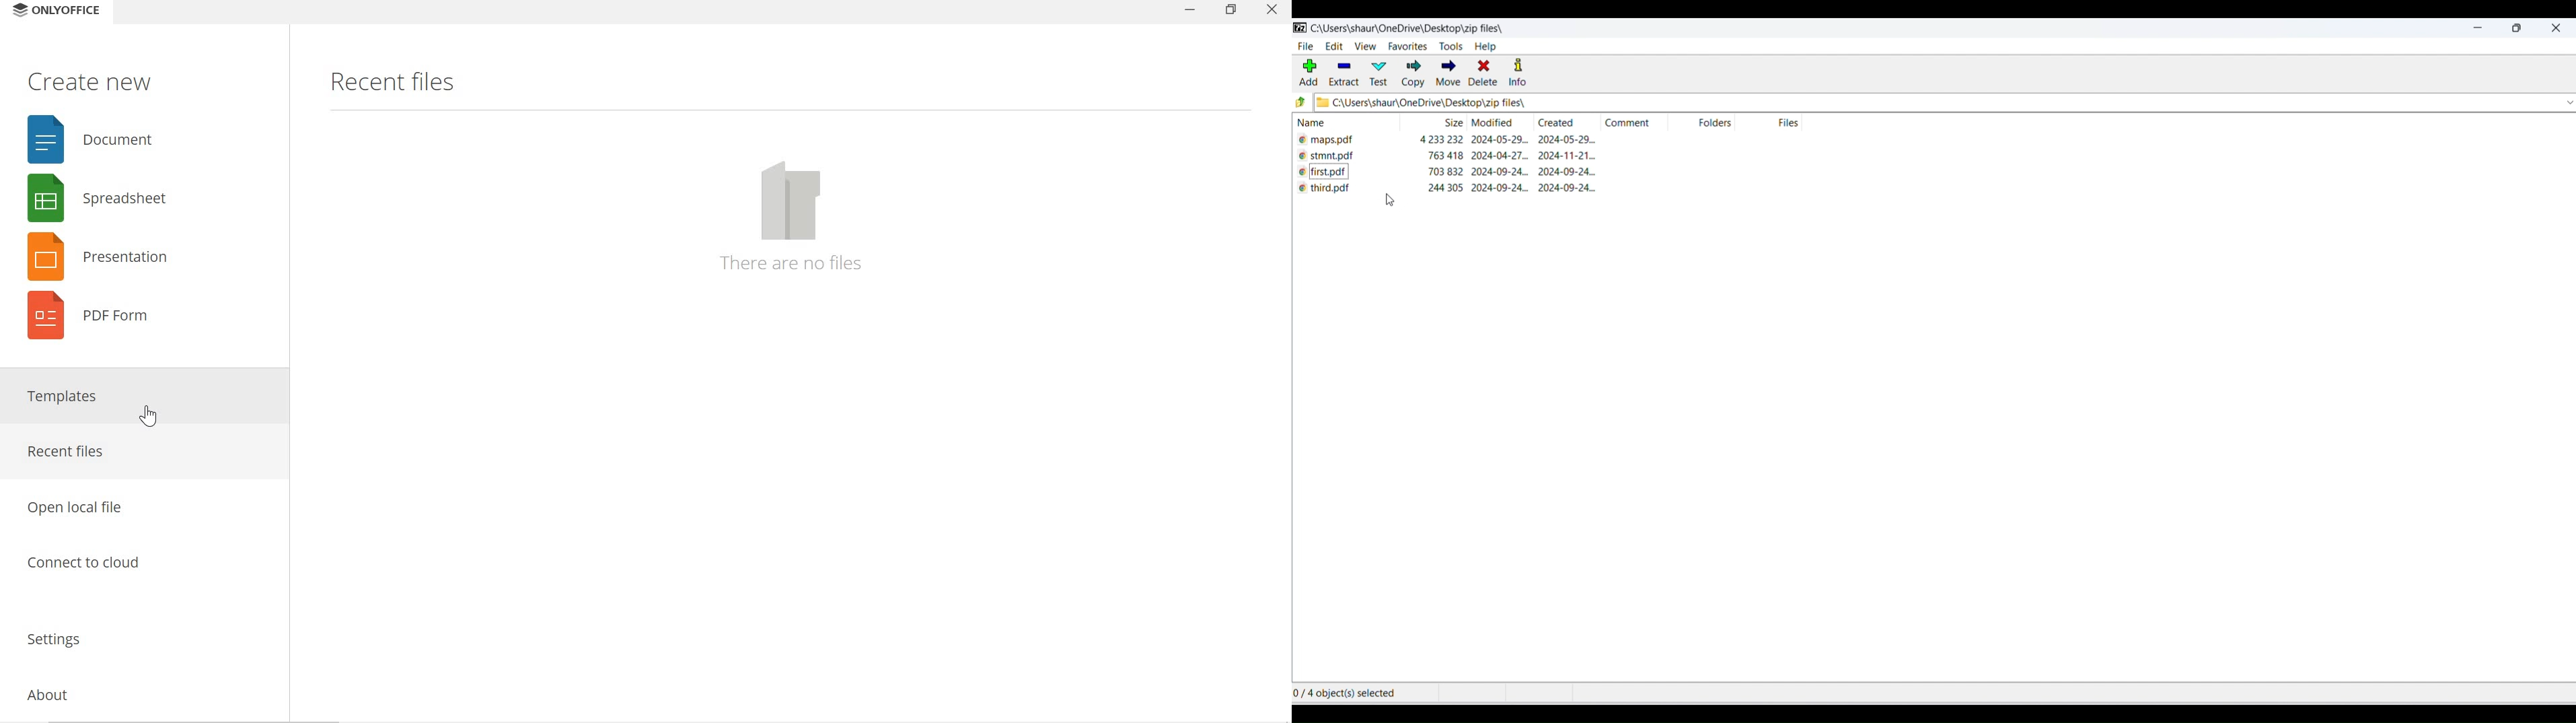  Describe the element at coordinates (1342, 74) in the screenshot. I see `extract` at that location.